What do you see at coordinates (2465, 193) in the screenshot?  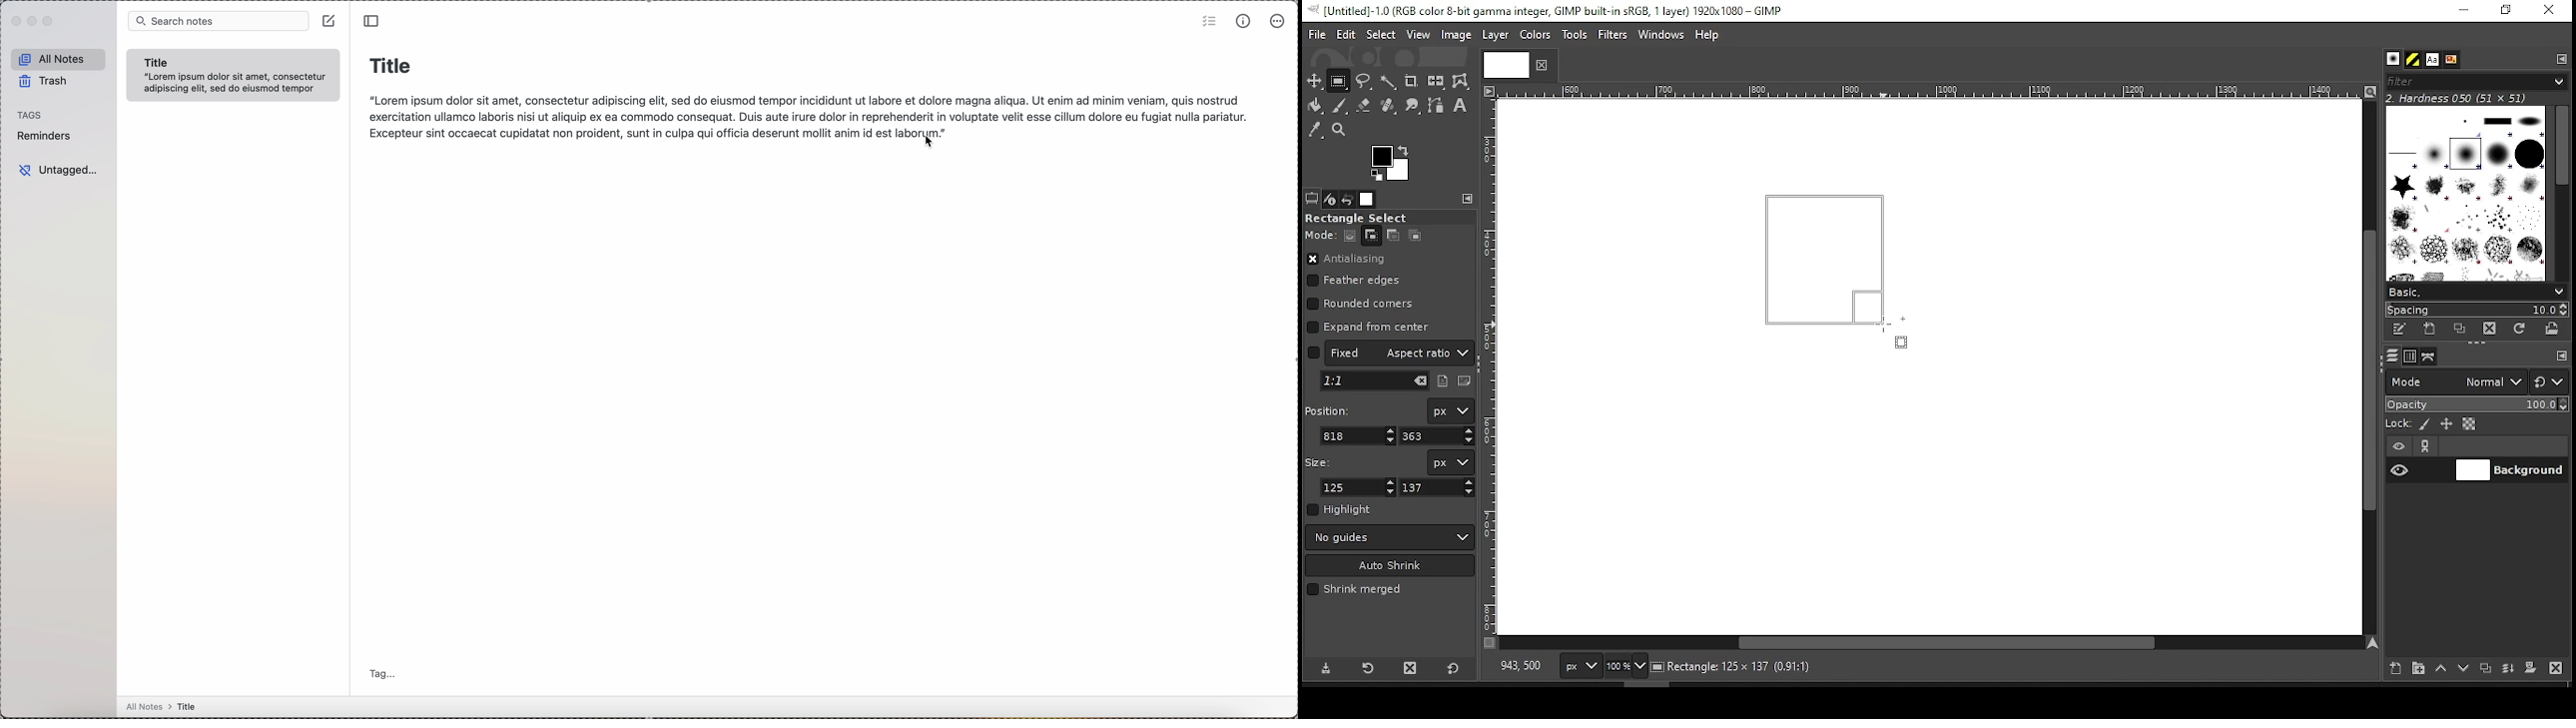 I see `brushes` at bounding box center [2465, 193].